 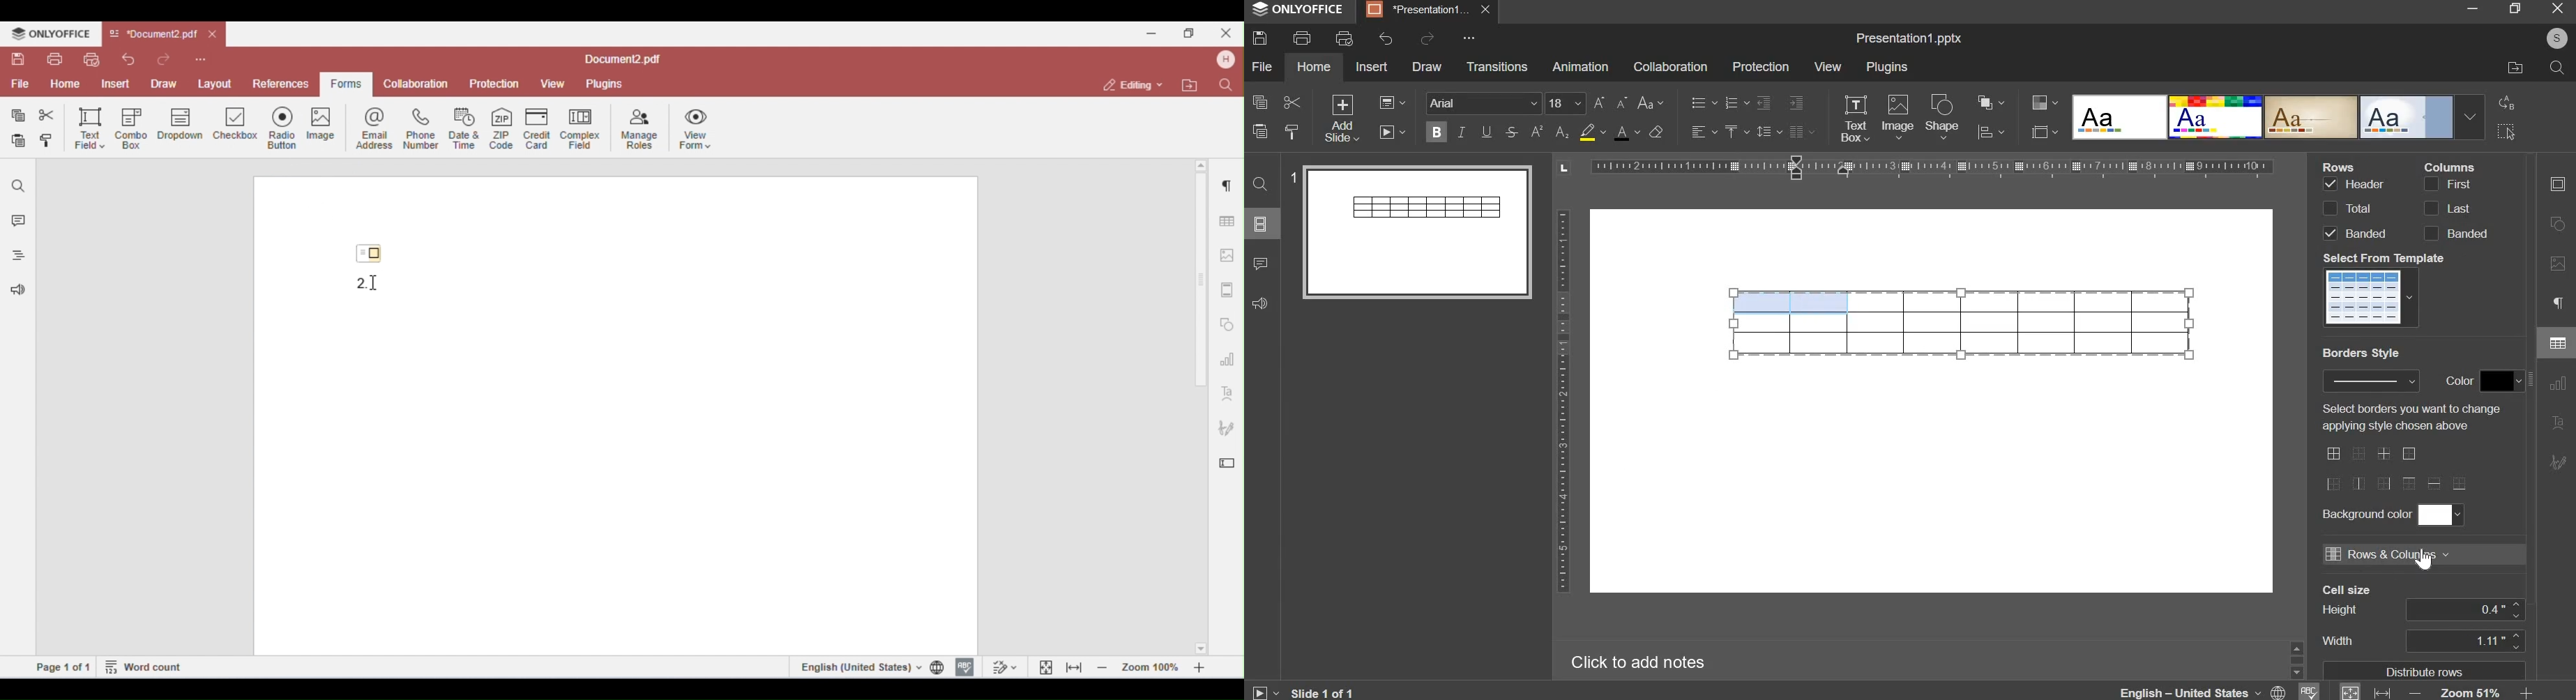 What do you see at coordinates (1735, 131) in the screenshot?
I see `vertical alignment` at bounding box center [1735, 131].